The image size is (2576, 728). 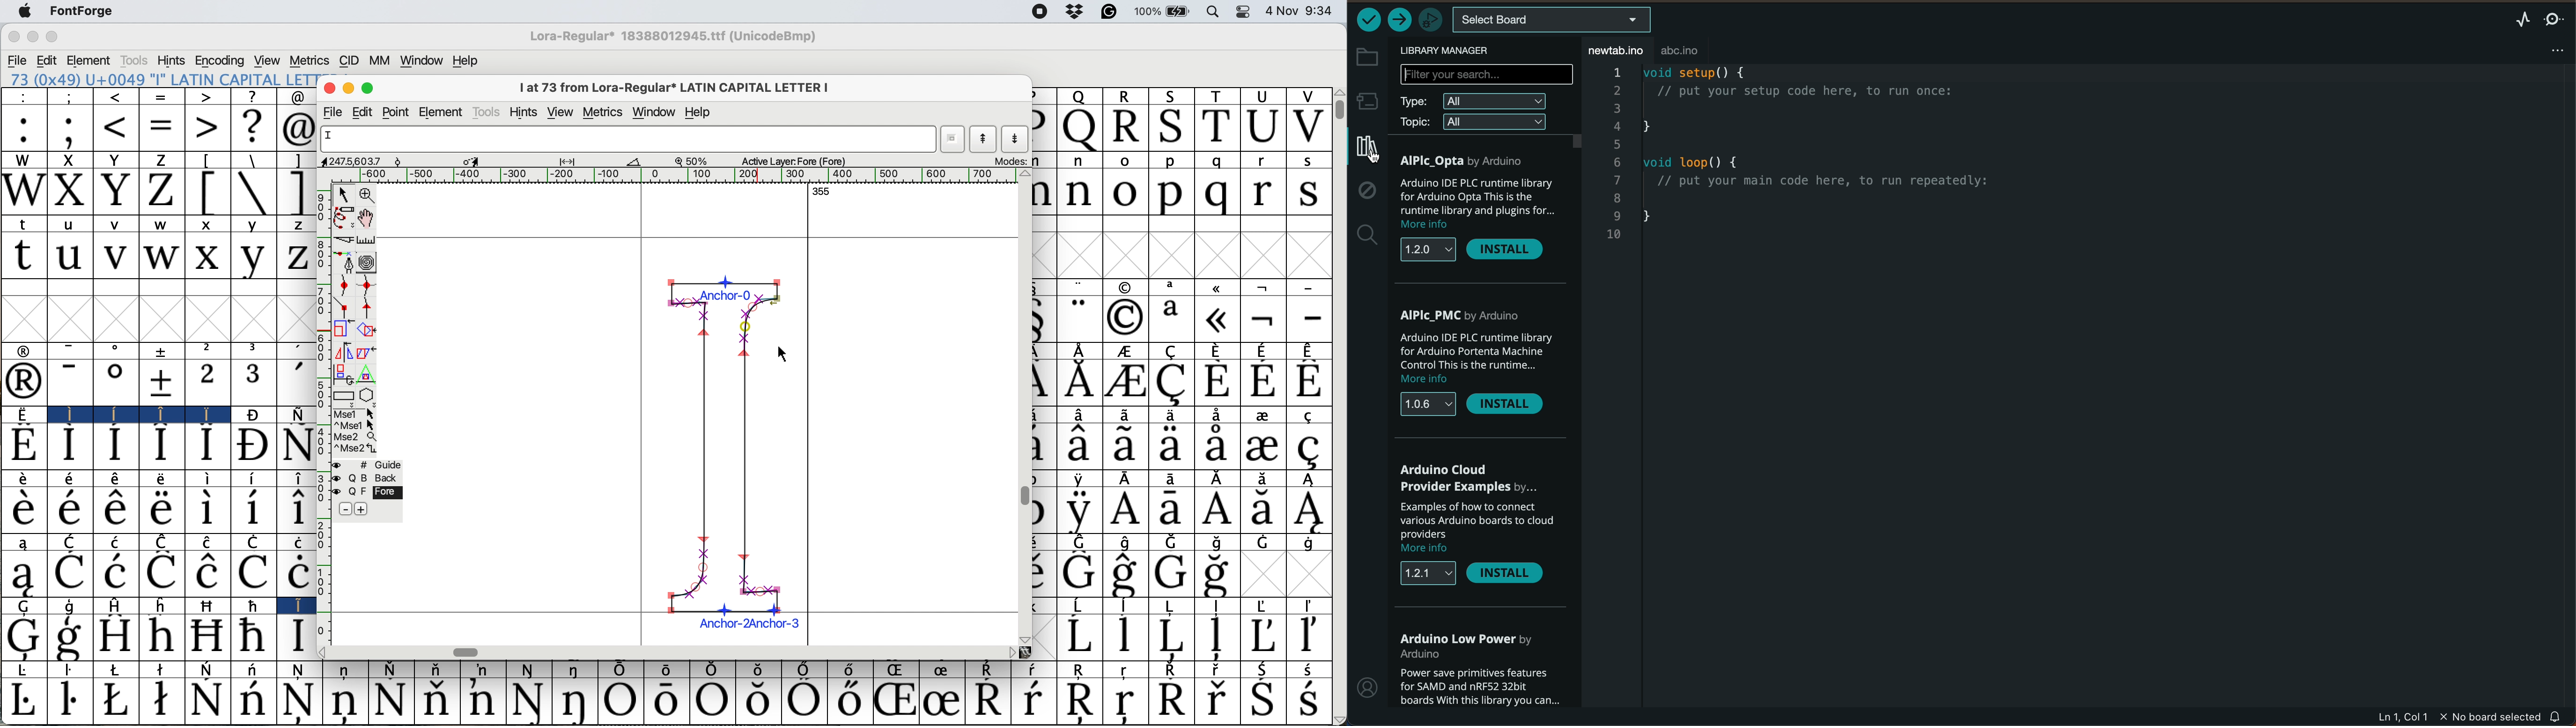 I want to click on back, so click(x=376, y=478).